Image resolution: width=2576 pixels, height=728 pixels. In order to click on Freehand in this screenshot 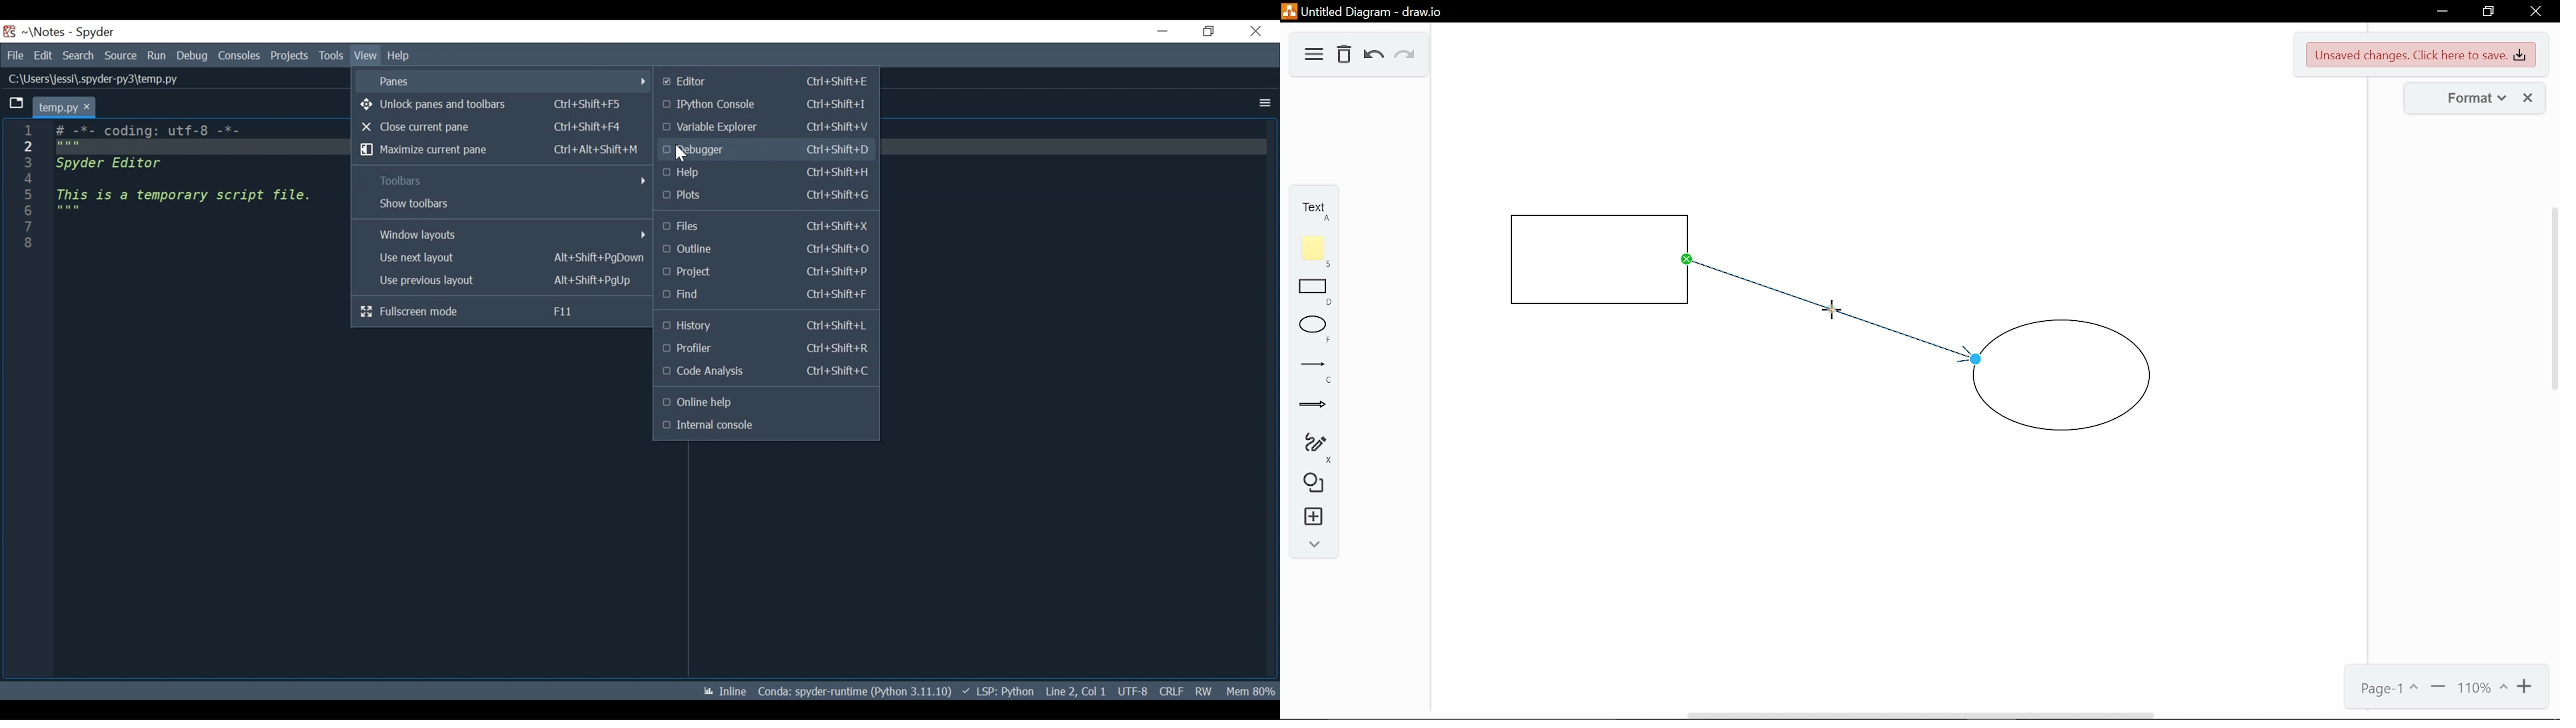, I will do `click(1310, 447)`.